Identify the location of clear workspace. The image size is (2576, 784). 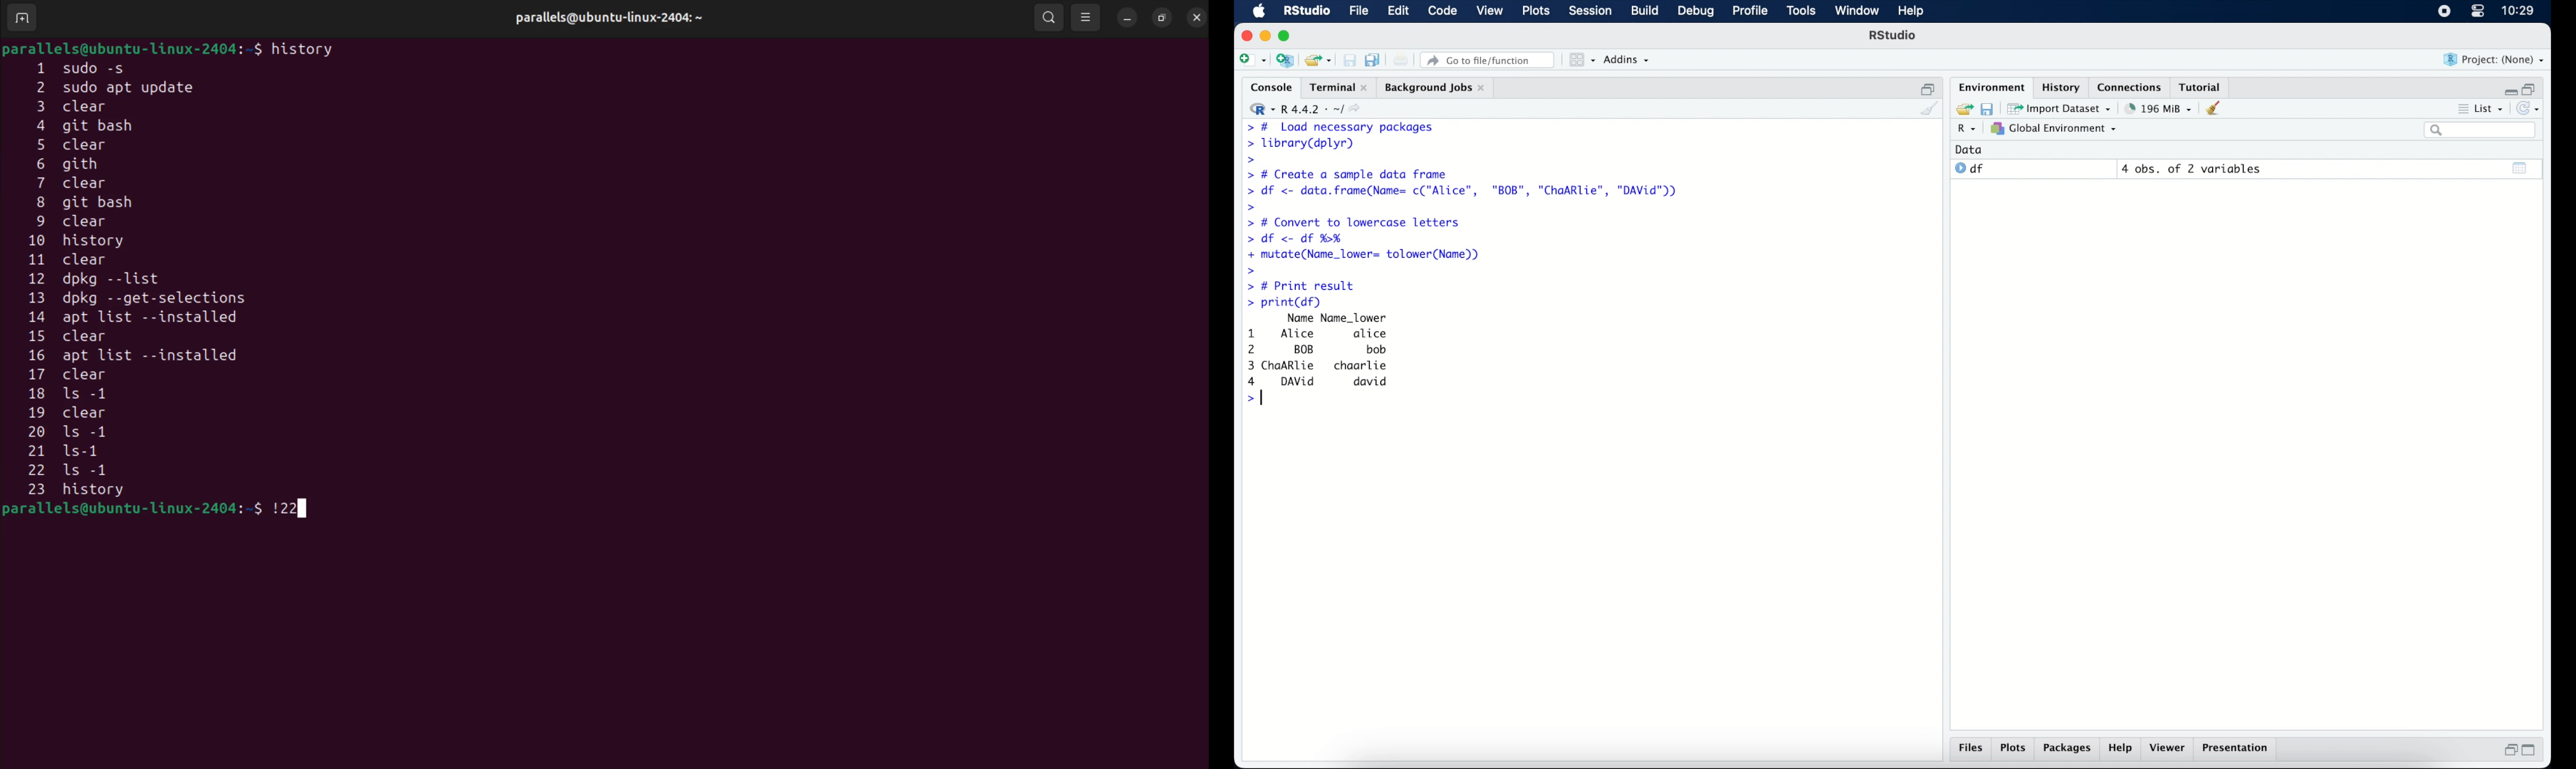
(2218, 109).